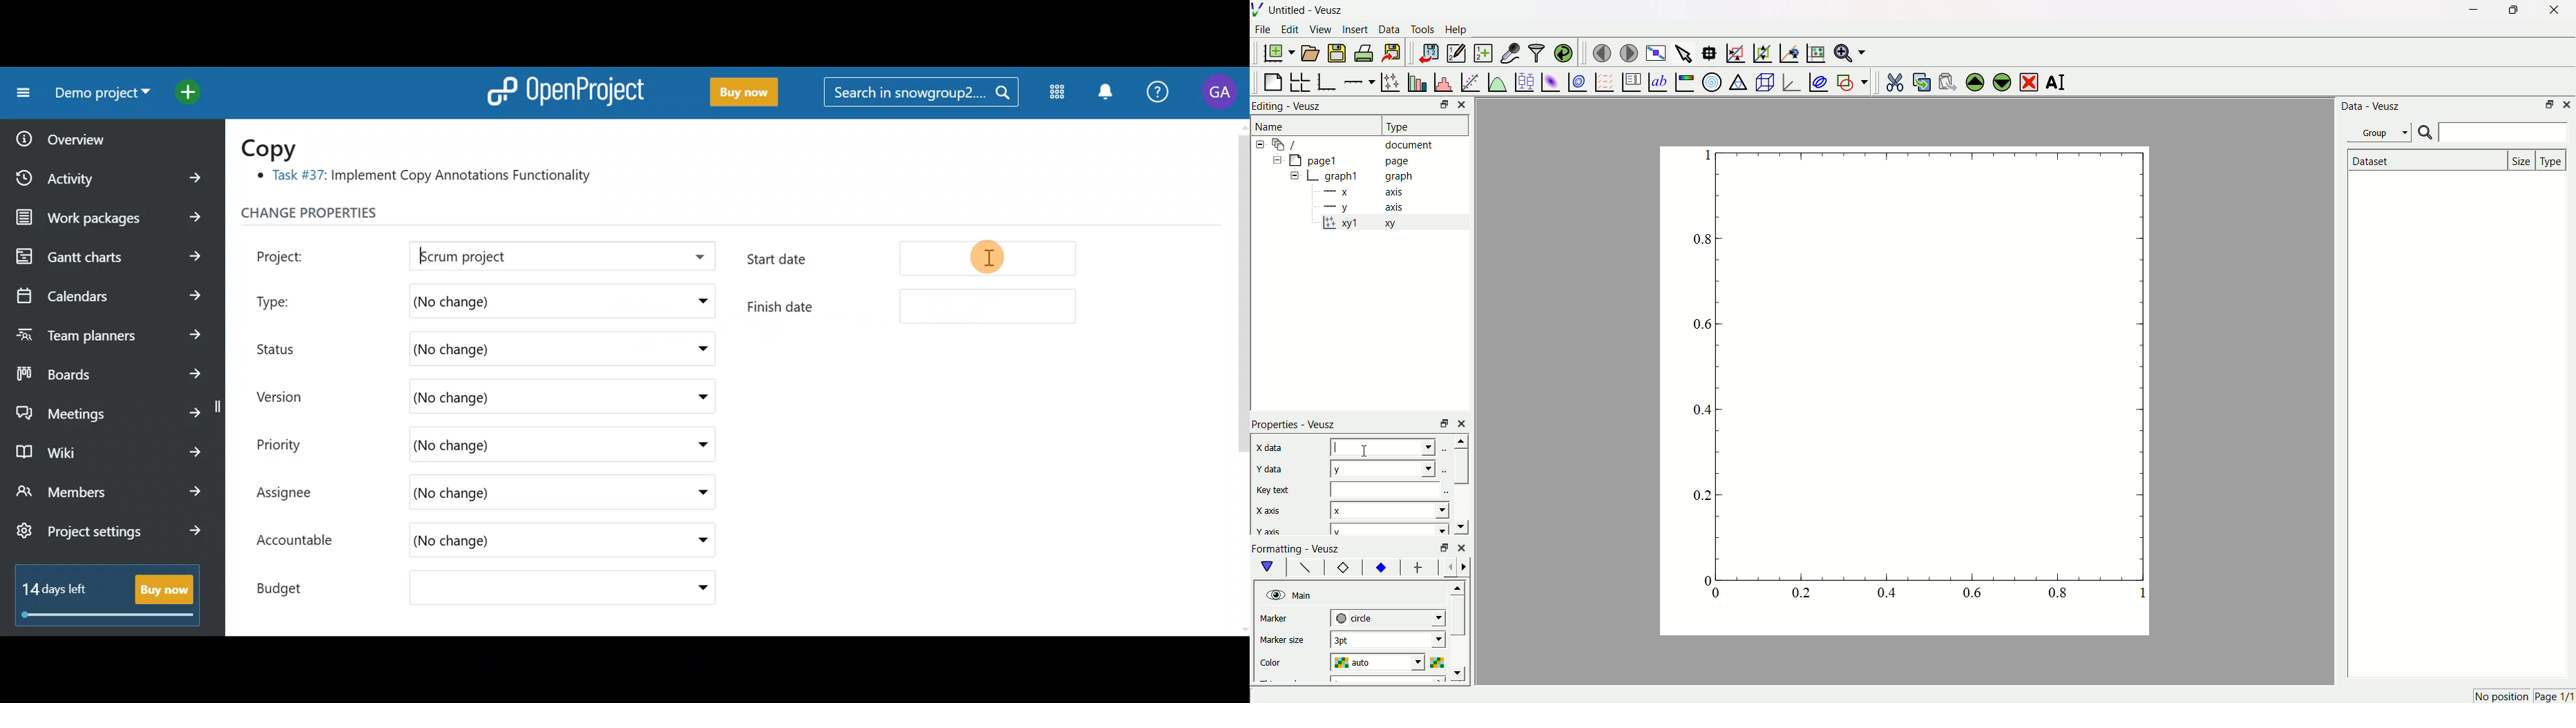  What do you see at coordinates (98, 135) in the screenshot?
I see `Overview` at bounding box center [98, 135].